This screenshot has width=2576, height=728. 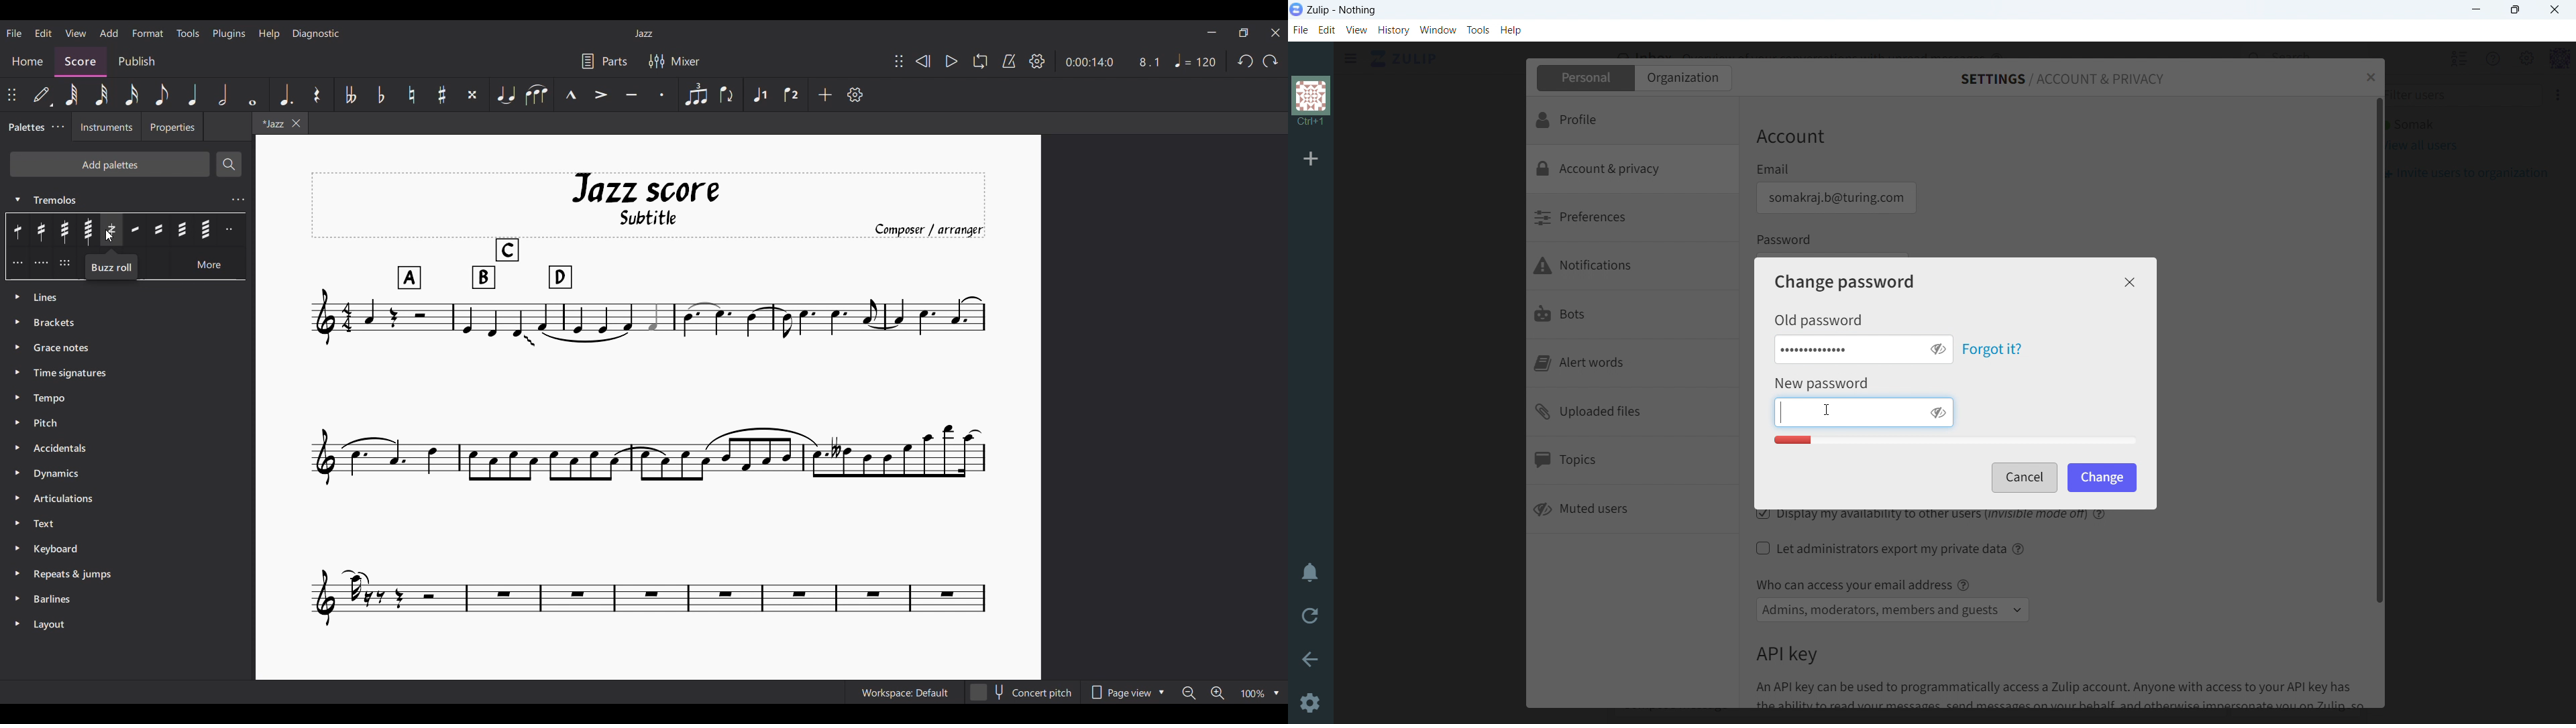 I want to click on Palette settings, so click(x=58, y=127).